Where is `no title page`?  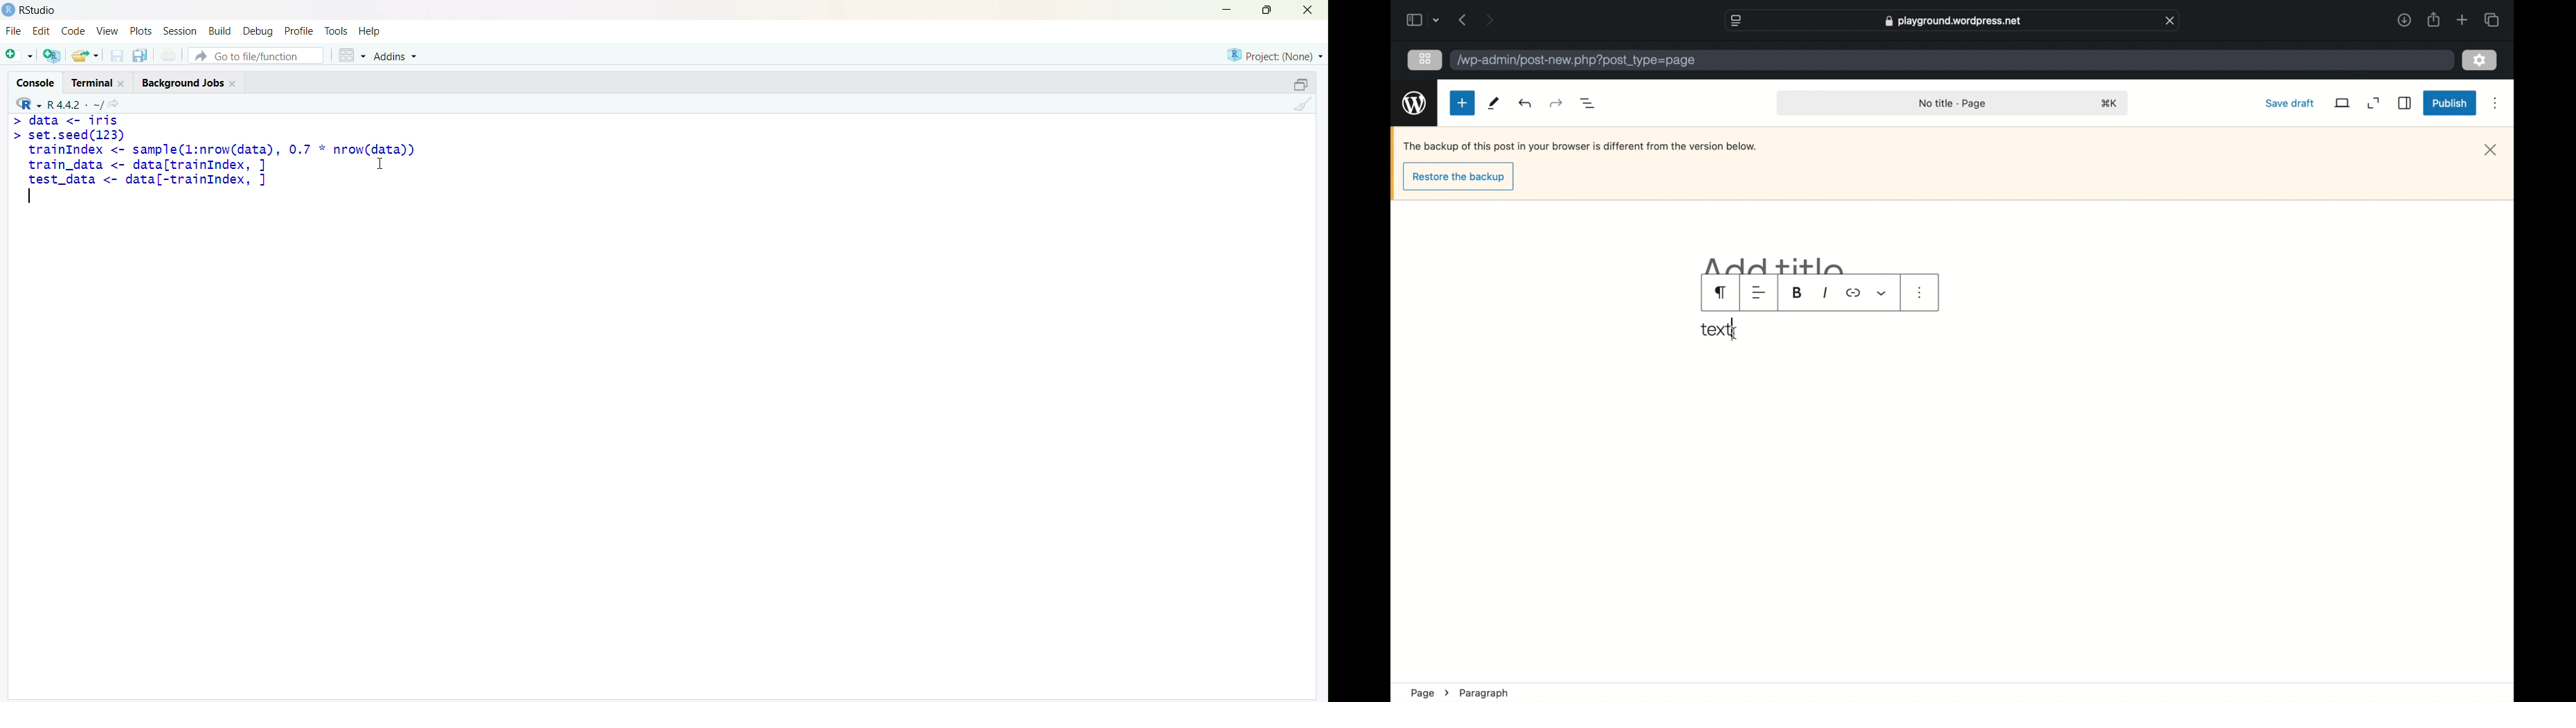
no title page is located at coordinates (1954, 103).